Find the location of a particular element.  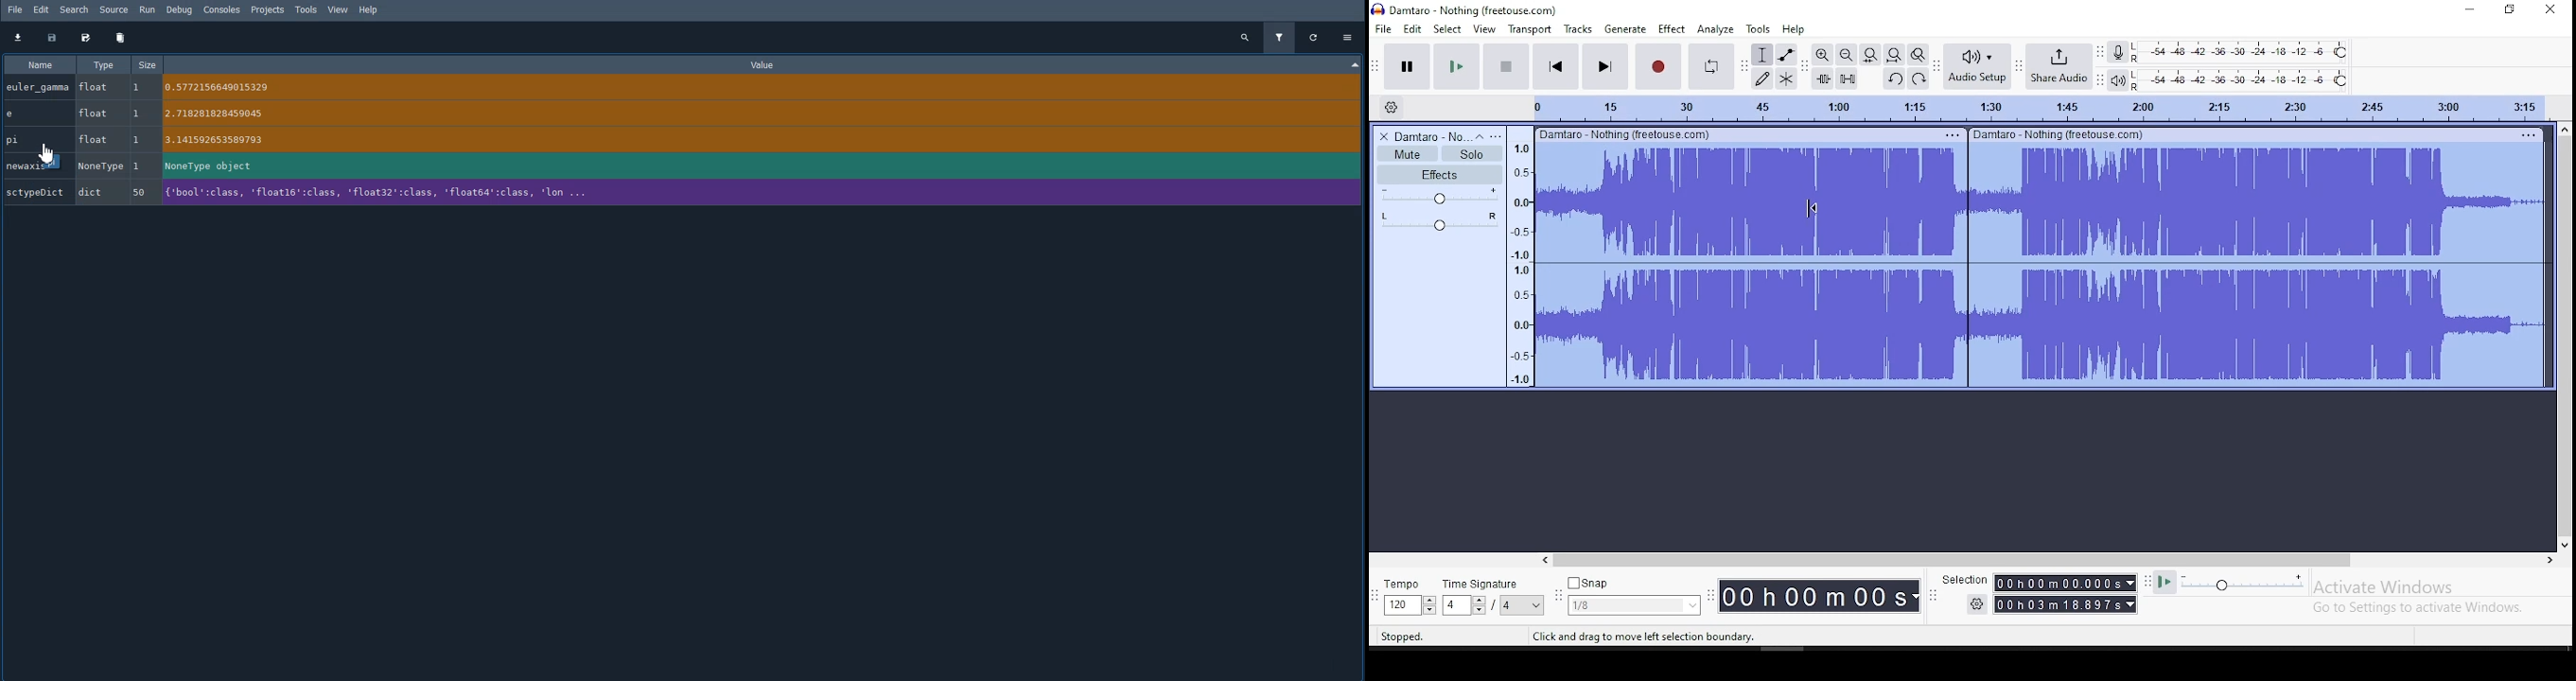

pan is located at coordinates (1438, 223).